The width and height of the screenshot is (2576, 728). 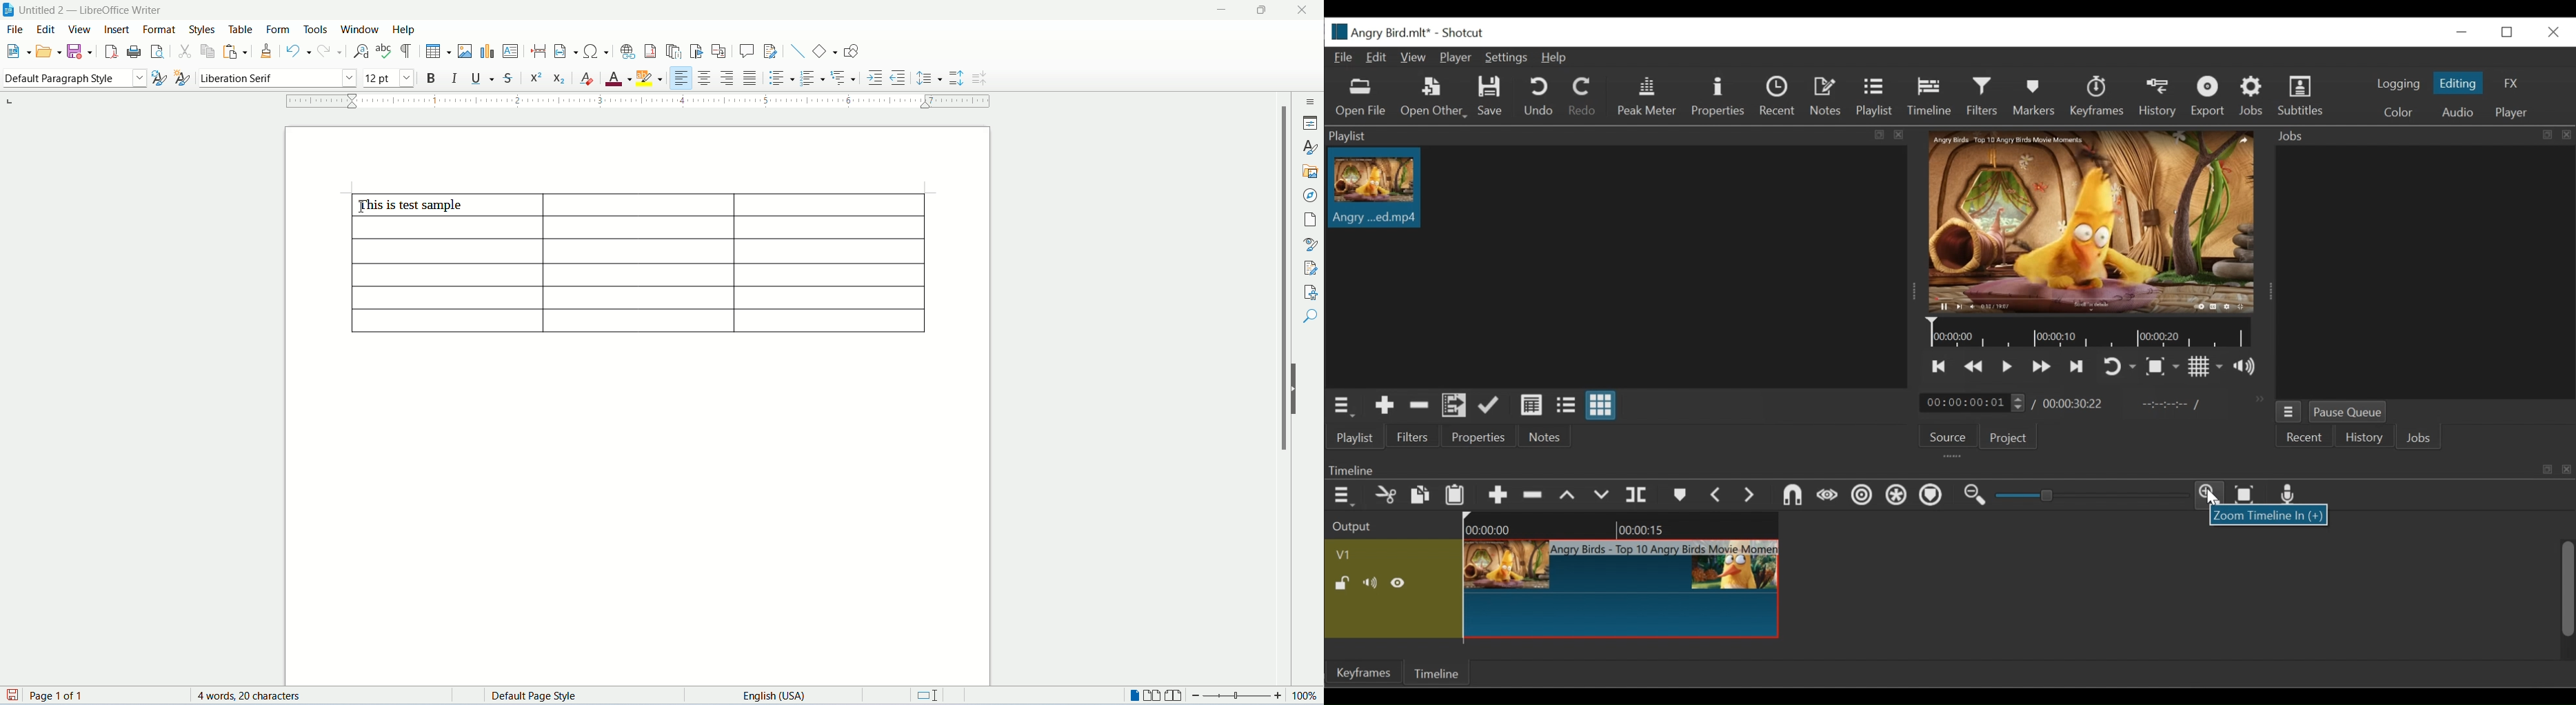 I want to click on new style, so click(x=183, y=78).